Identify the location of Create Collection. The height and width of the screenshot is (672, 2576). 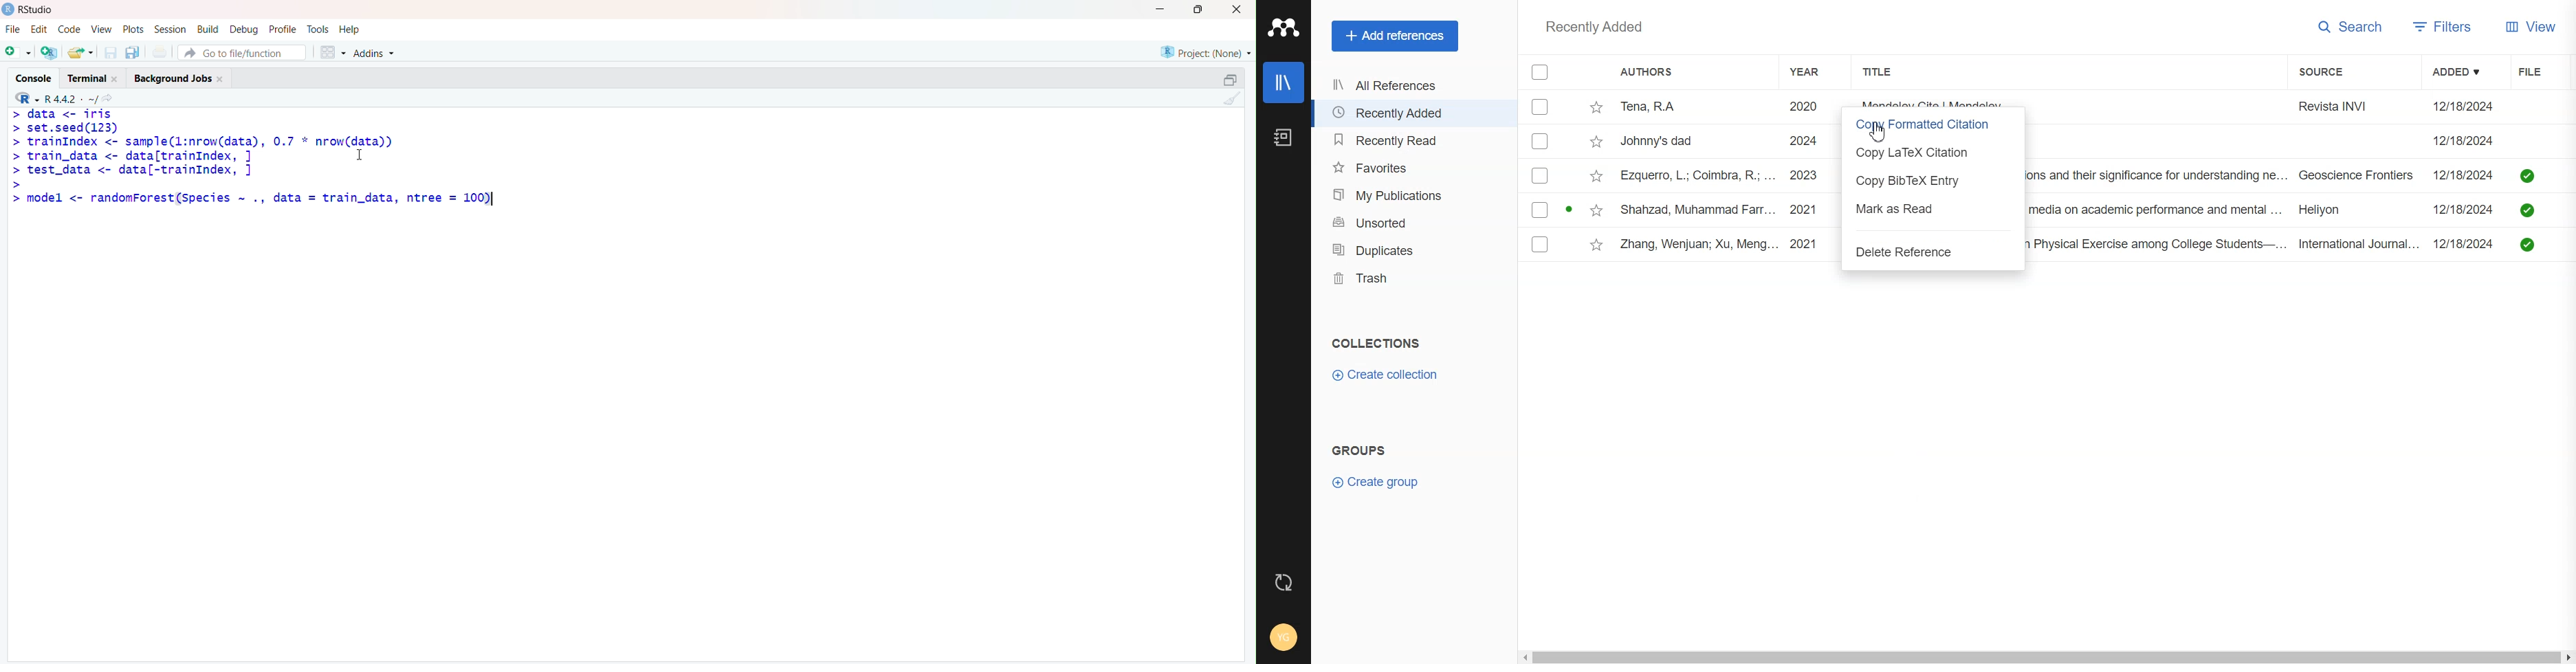
(1386, 375).